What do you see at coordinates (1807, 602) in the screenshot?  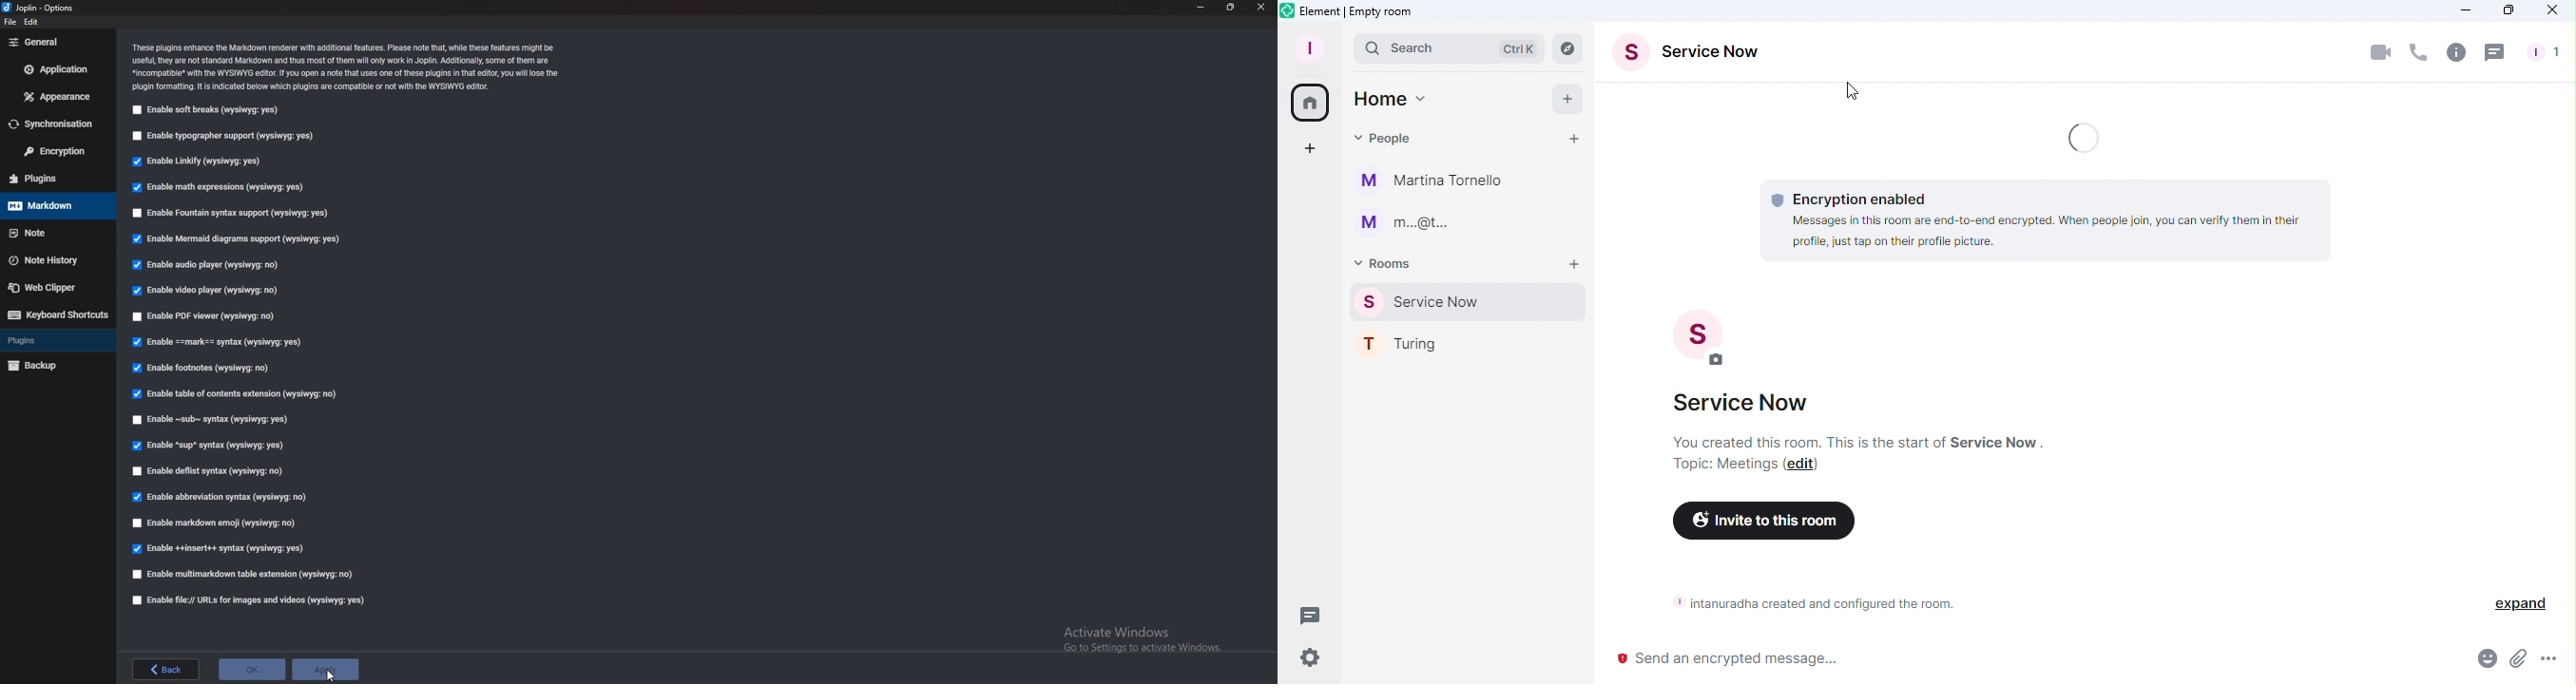 I see `Information` at bounding box center [1807, 602].